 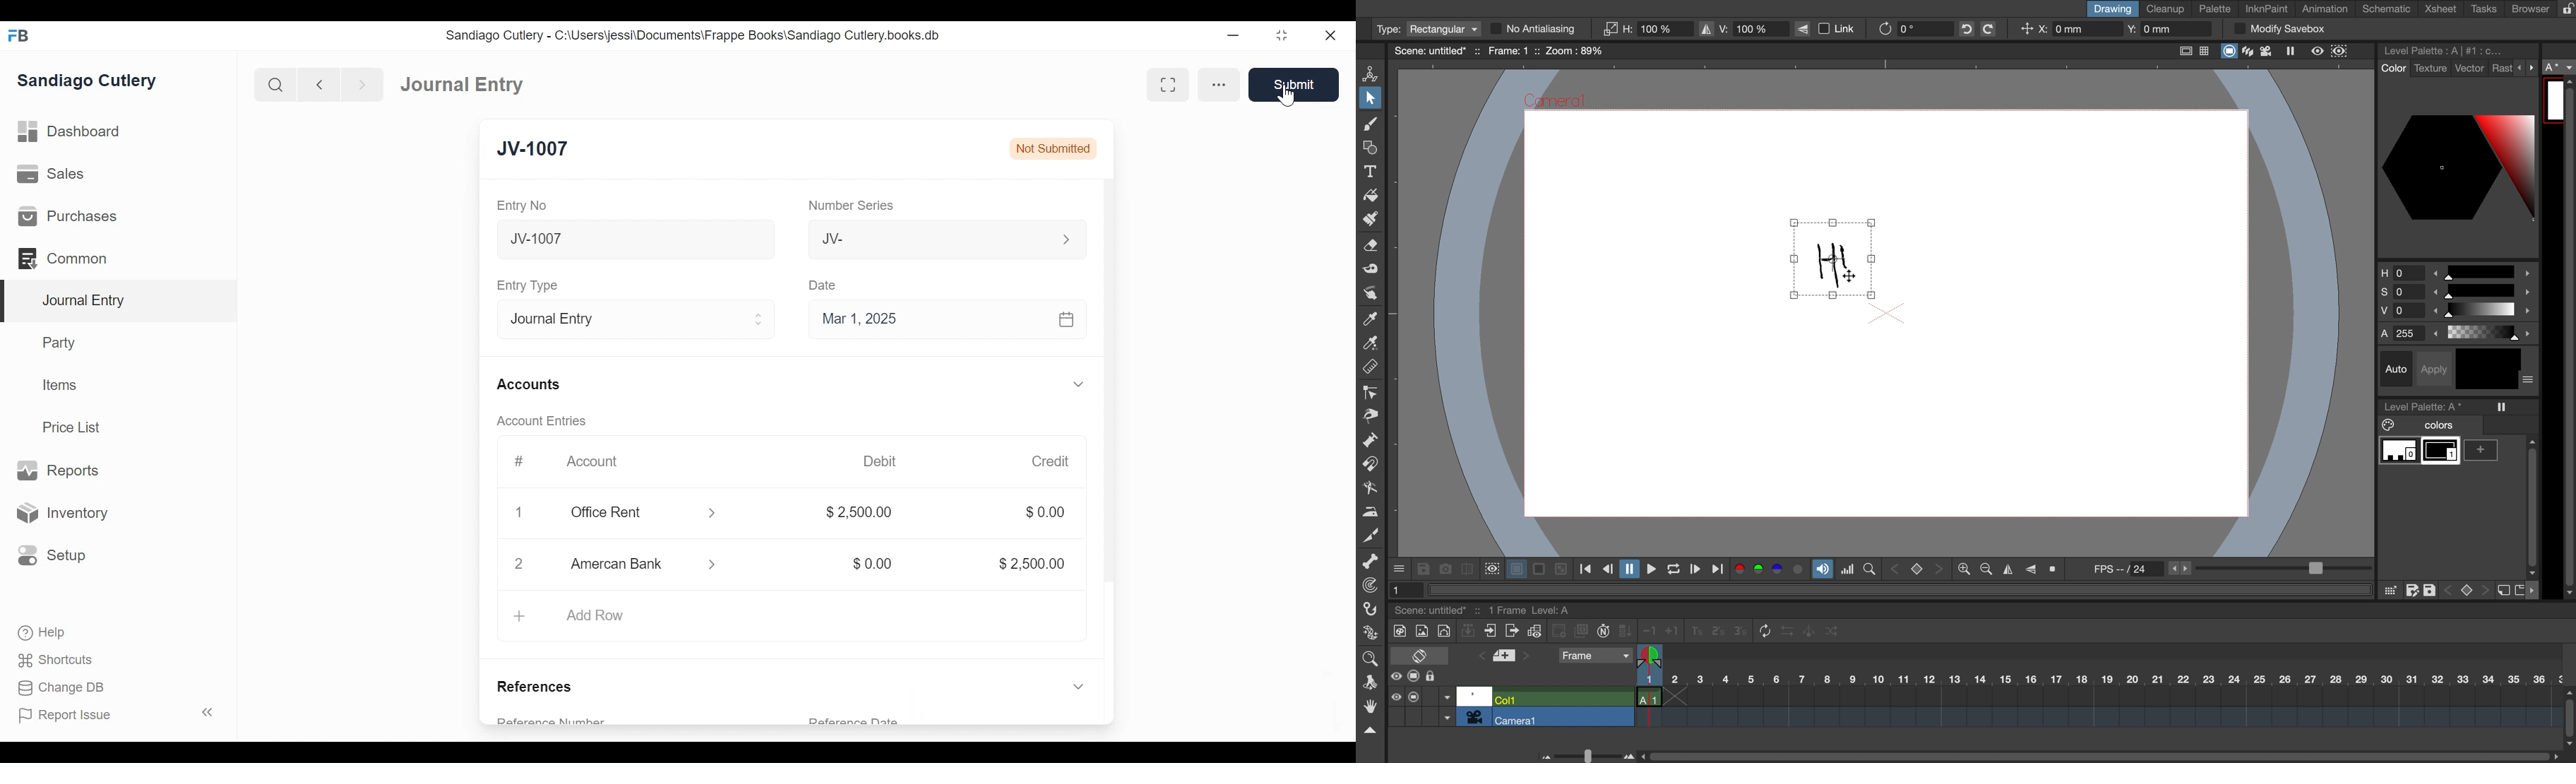 I want to click on Mar 1, 2025, so click(x=948, y=318).